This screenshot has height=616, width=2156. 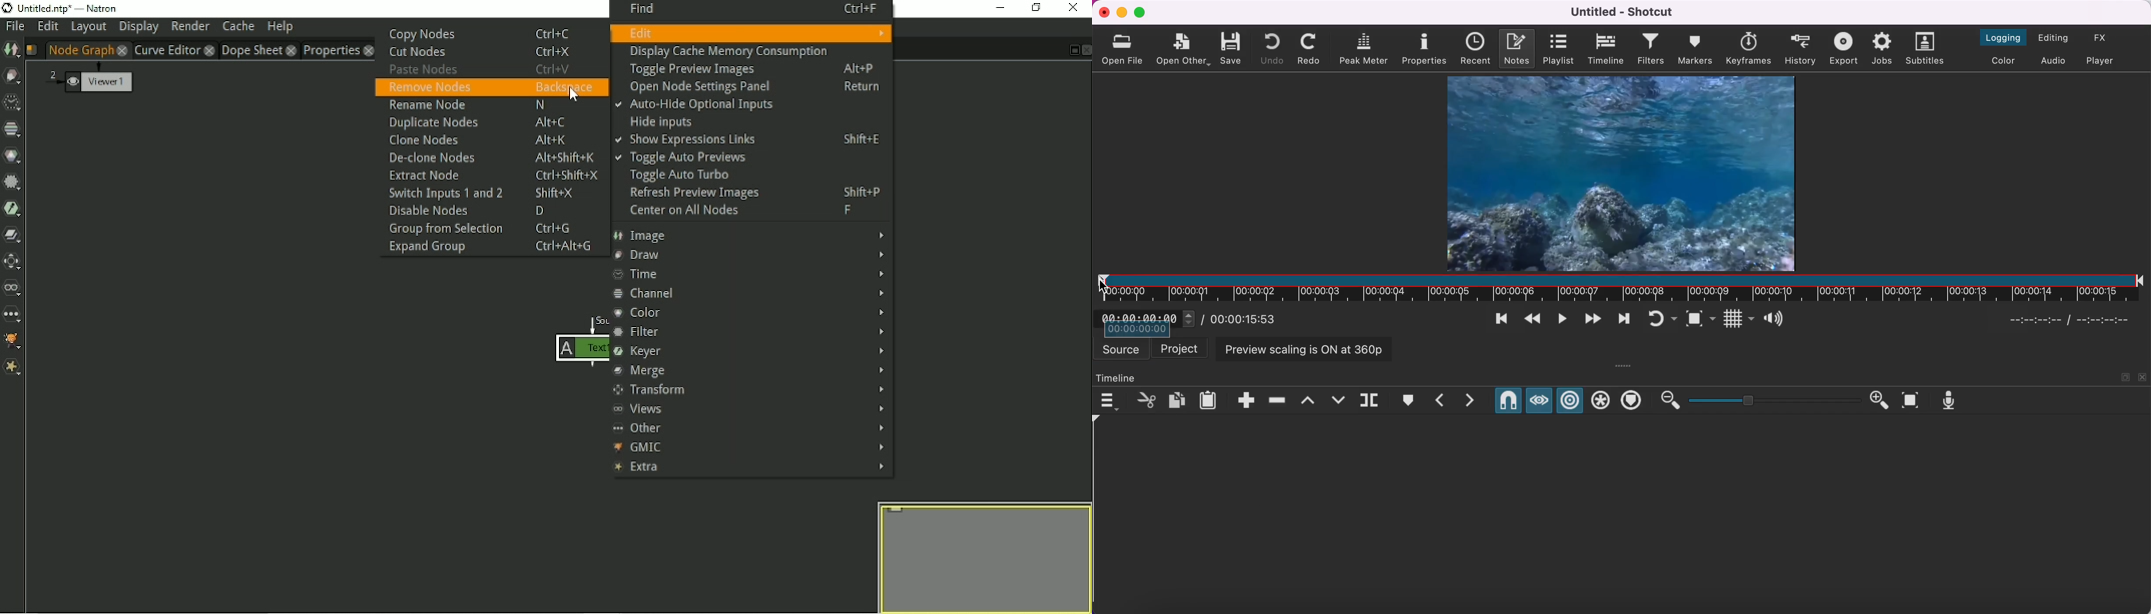 What do you see at coordinates (1801, 47) in the screenshot?
I see `history` at bounding box center [1801, 47].